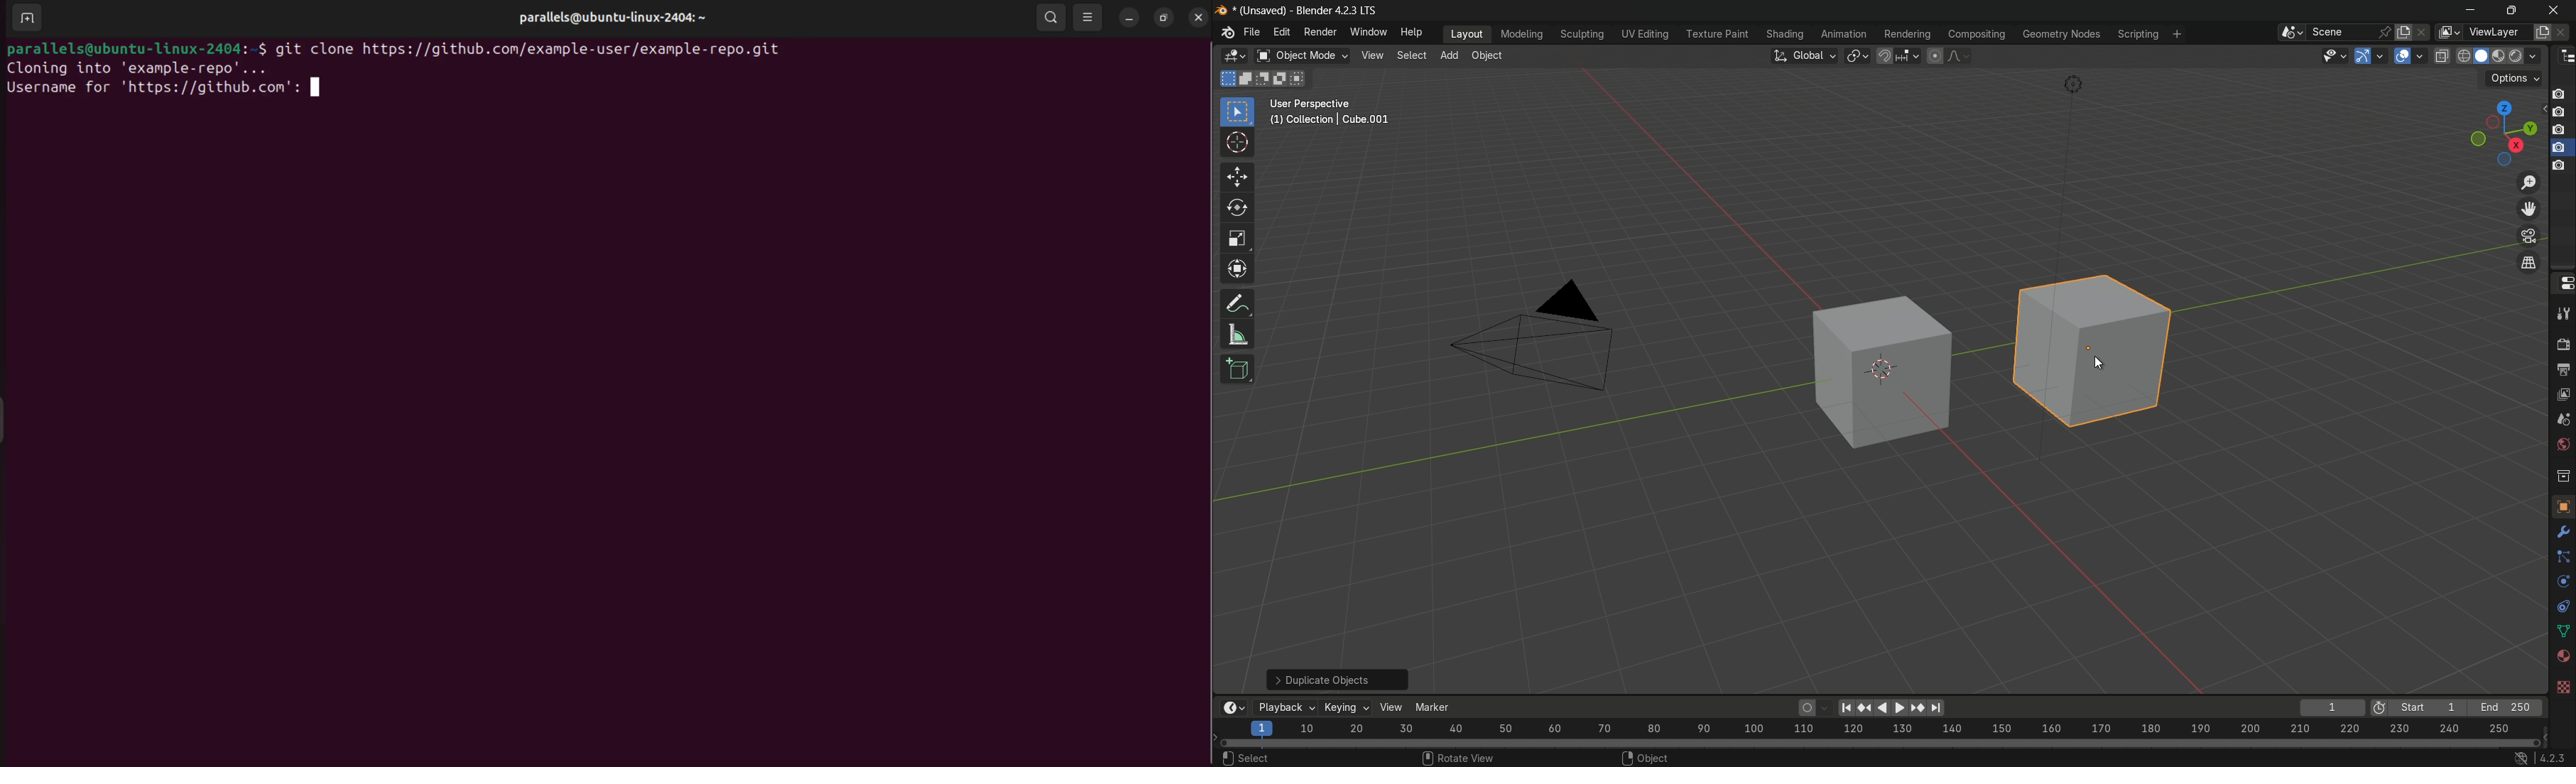  Describe the element at coordinates (2363, 56) in the screenshot. I see `show gizmo` at that location.